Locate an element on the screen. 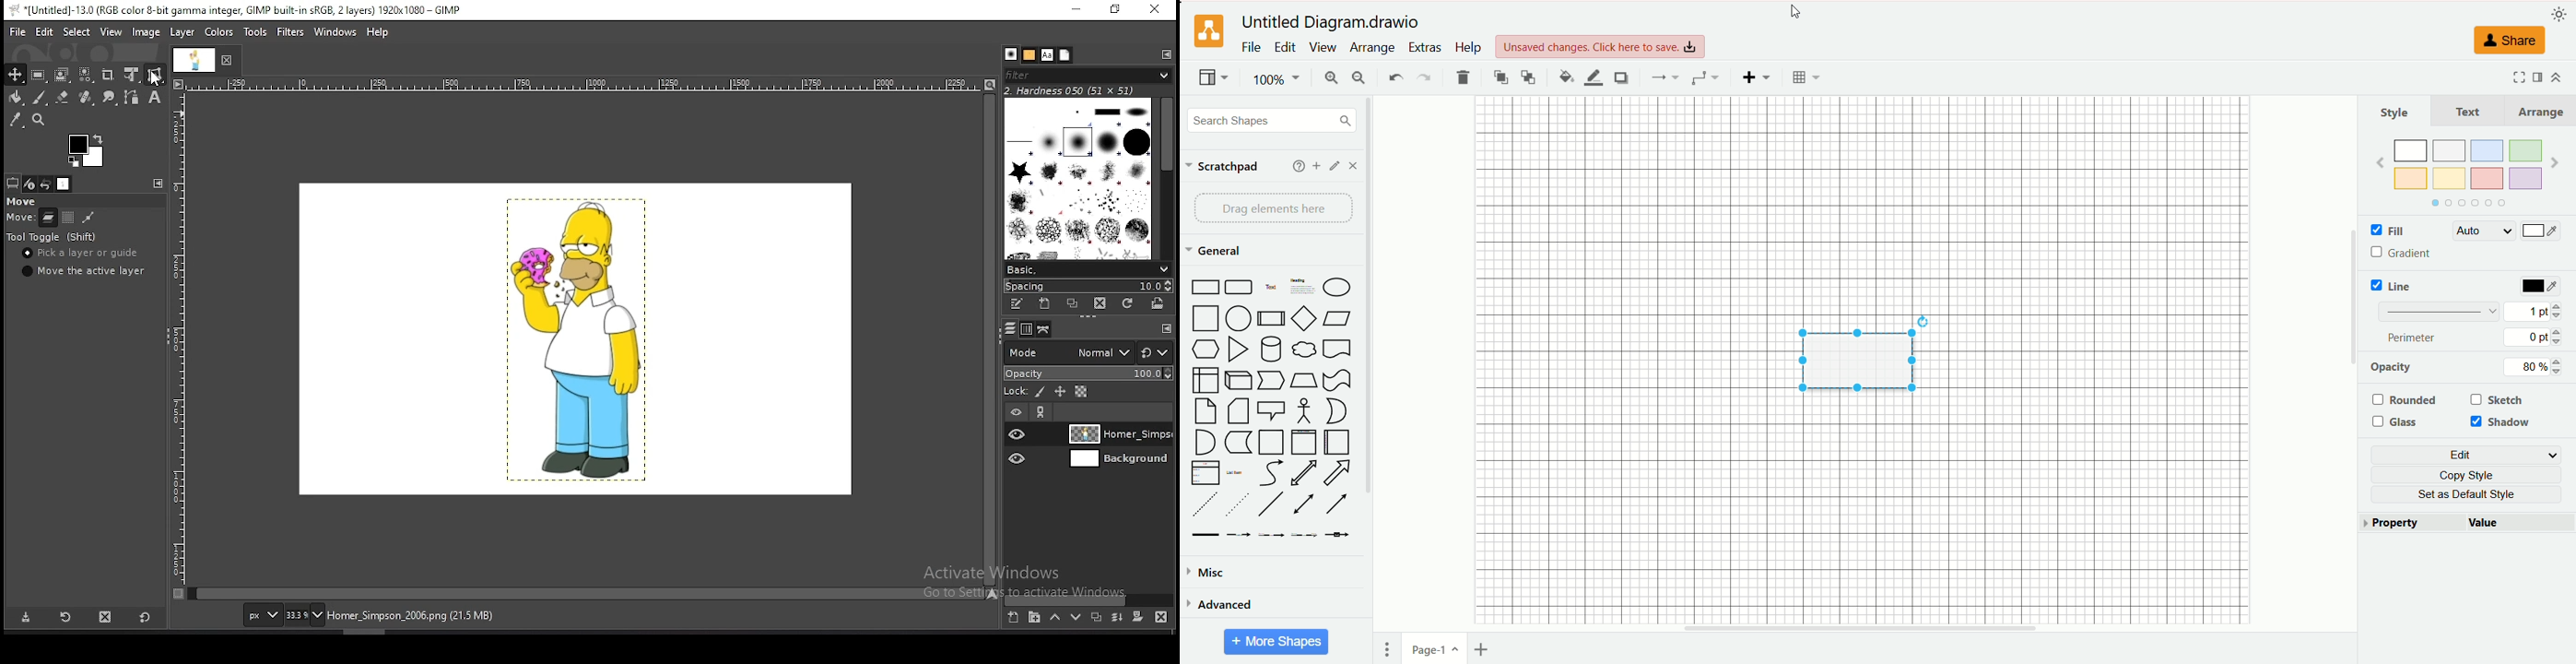 The height and width of the screenshot is (672, 2576). drag elements here is located at coordinates (1275, 208).